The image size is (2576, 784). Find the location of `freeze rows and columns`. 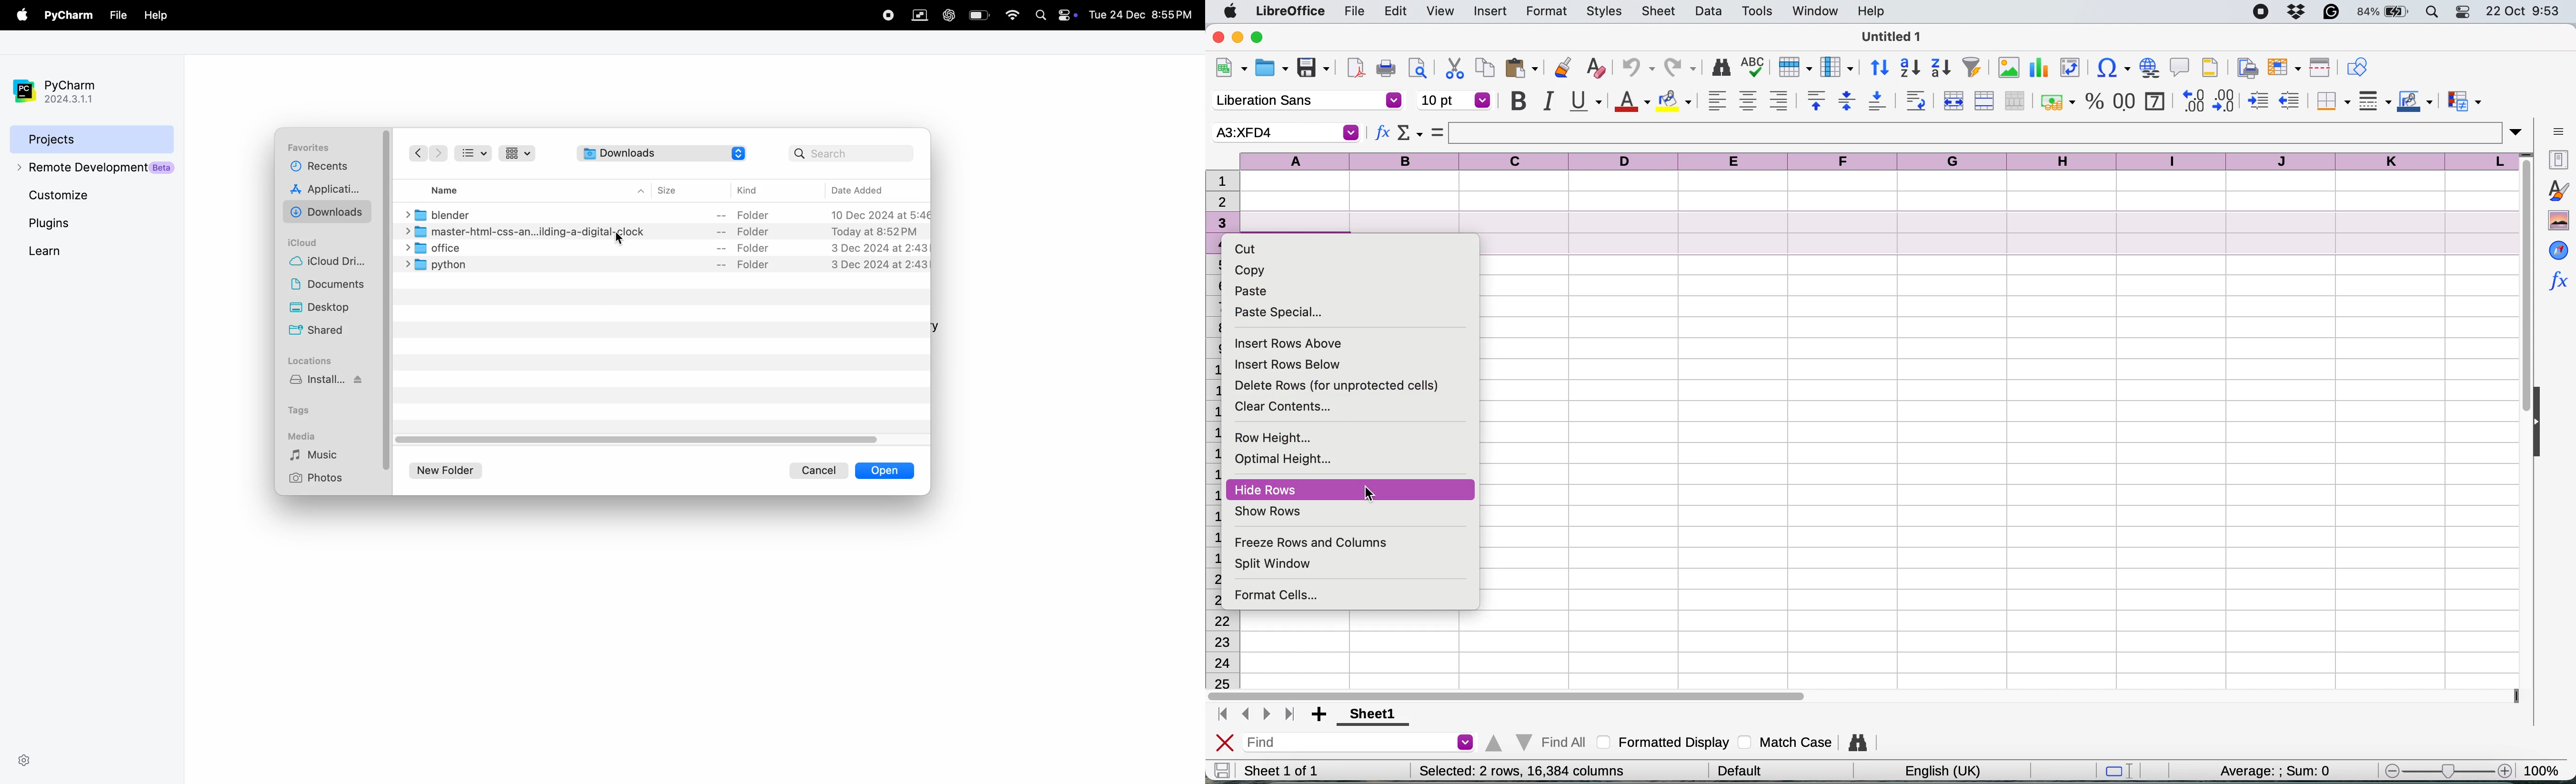

freeze rows and columns is located at coordinates (2281, 67).